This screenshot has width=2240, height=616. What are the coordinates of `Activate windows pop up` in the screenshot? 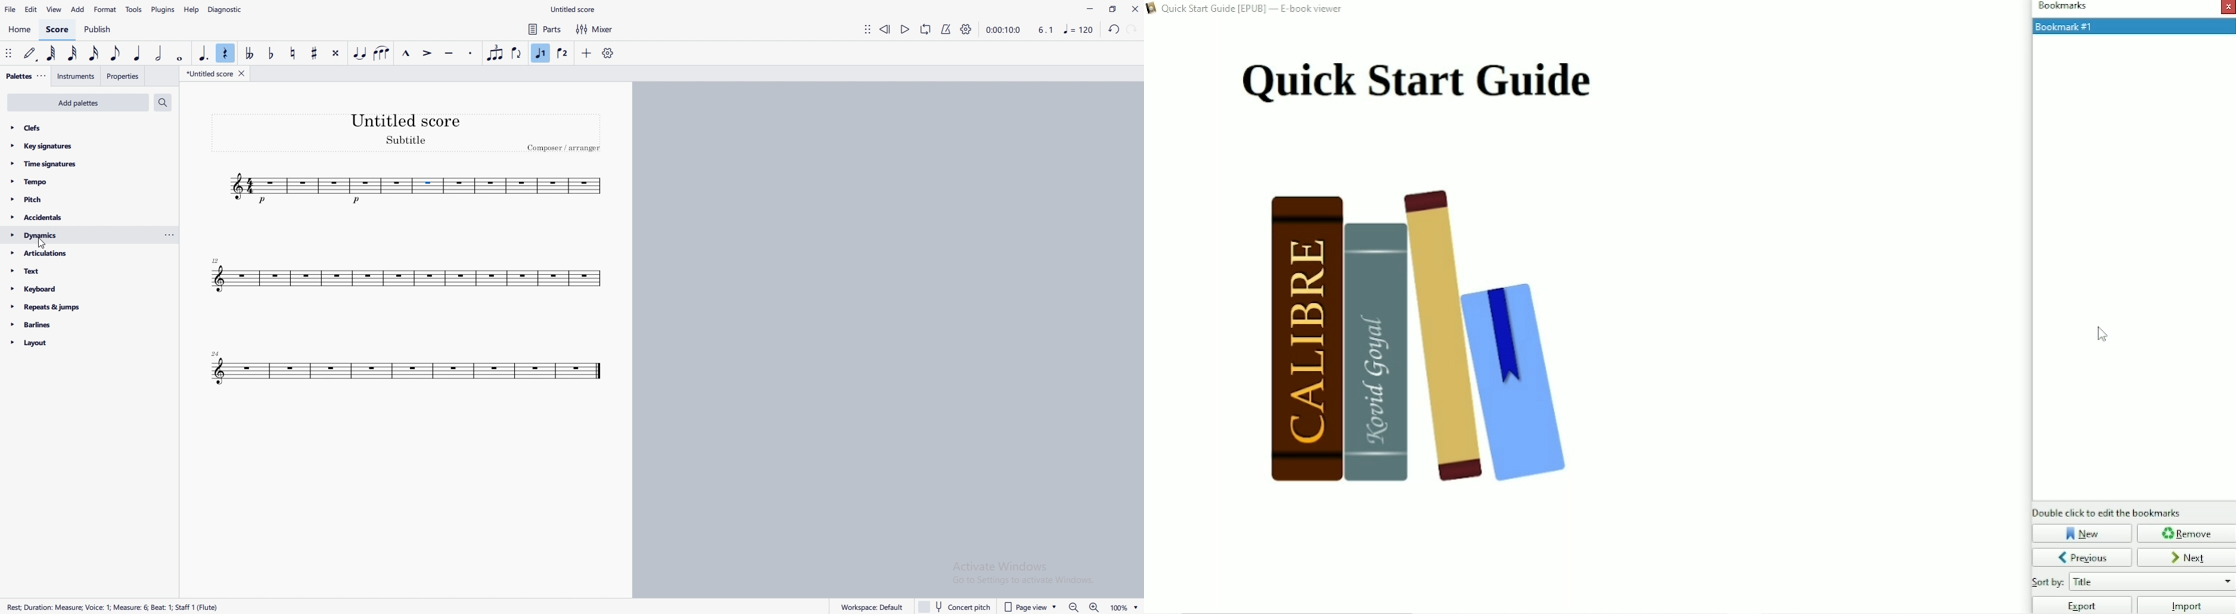 It's located at (1032, 575).